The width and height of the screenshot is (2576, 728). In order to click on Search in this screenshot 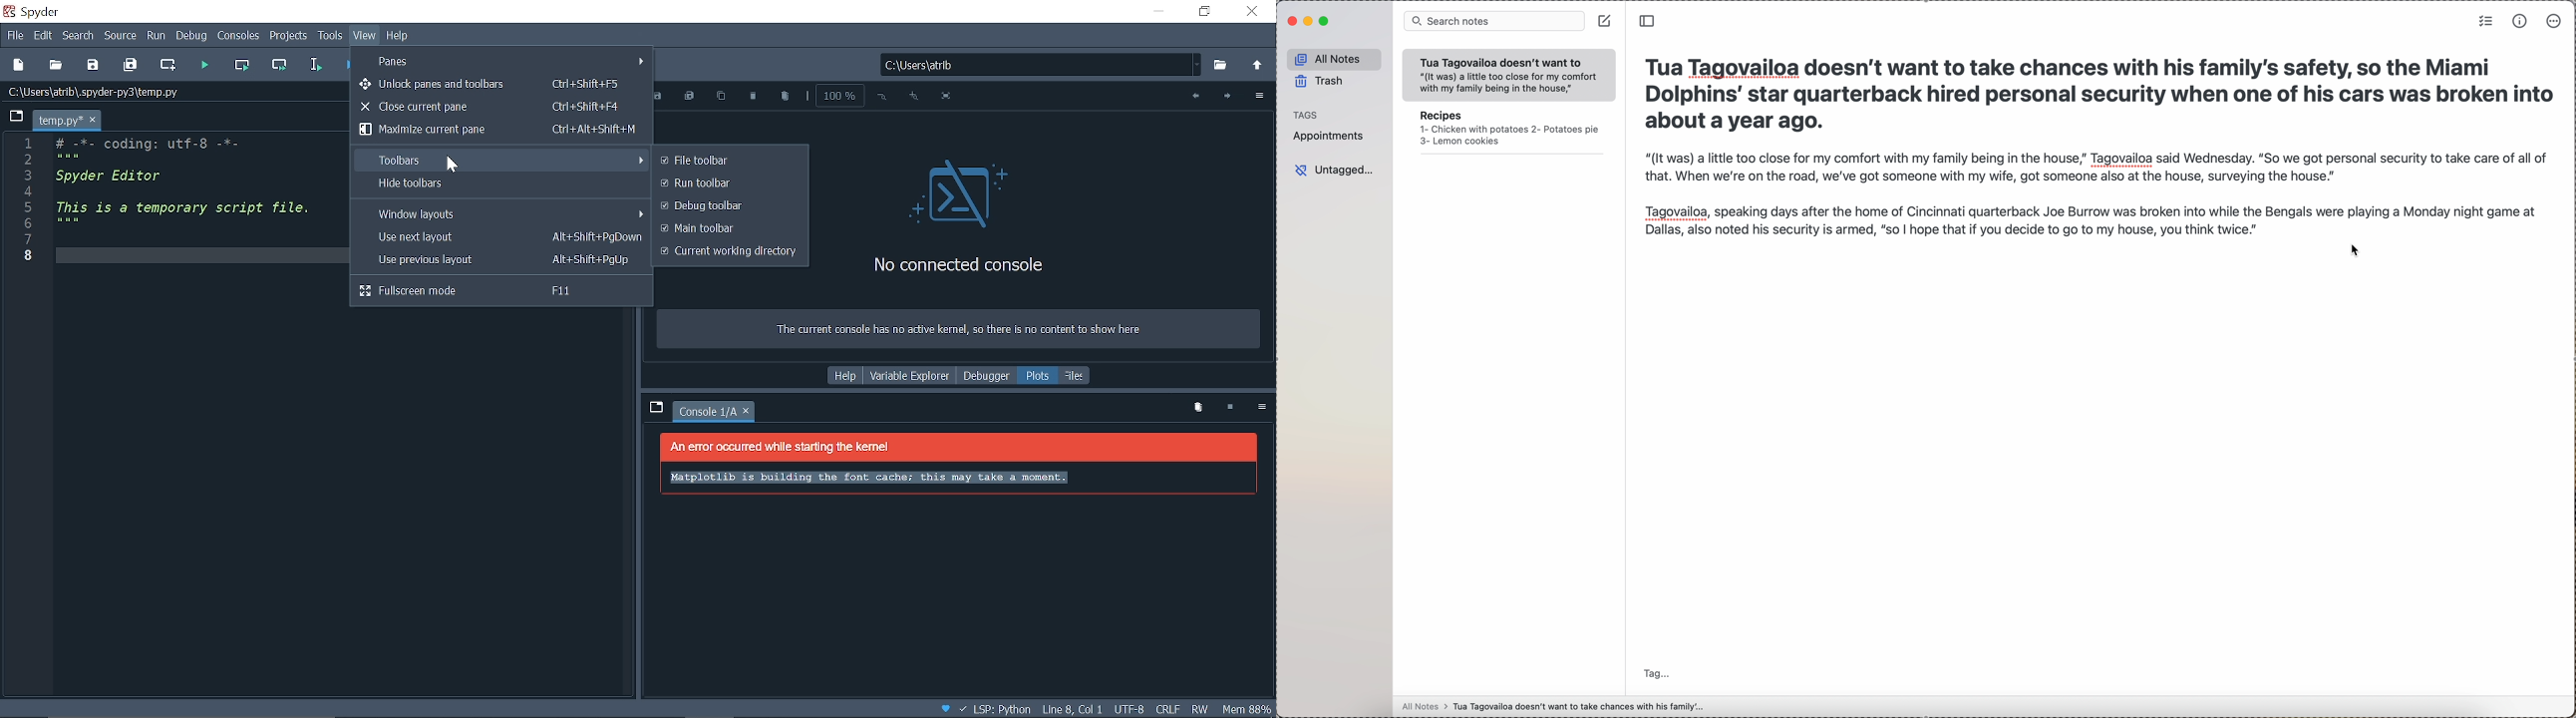, I will do `click(78, 36)`.